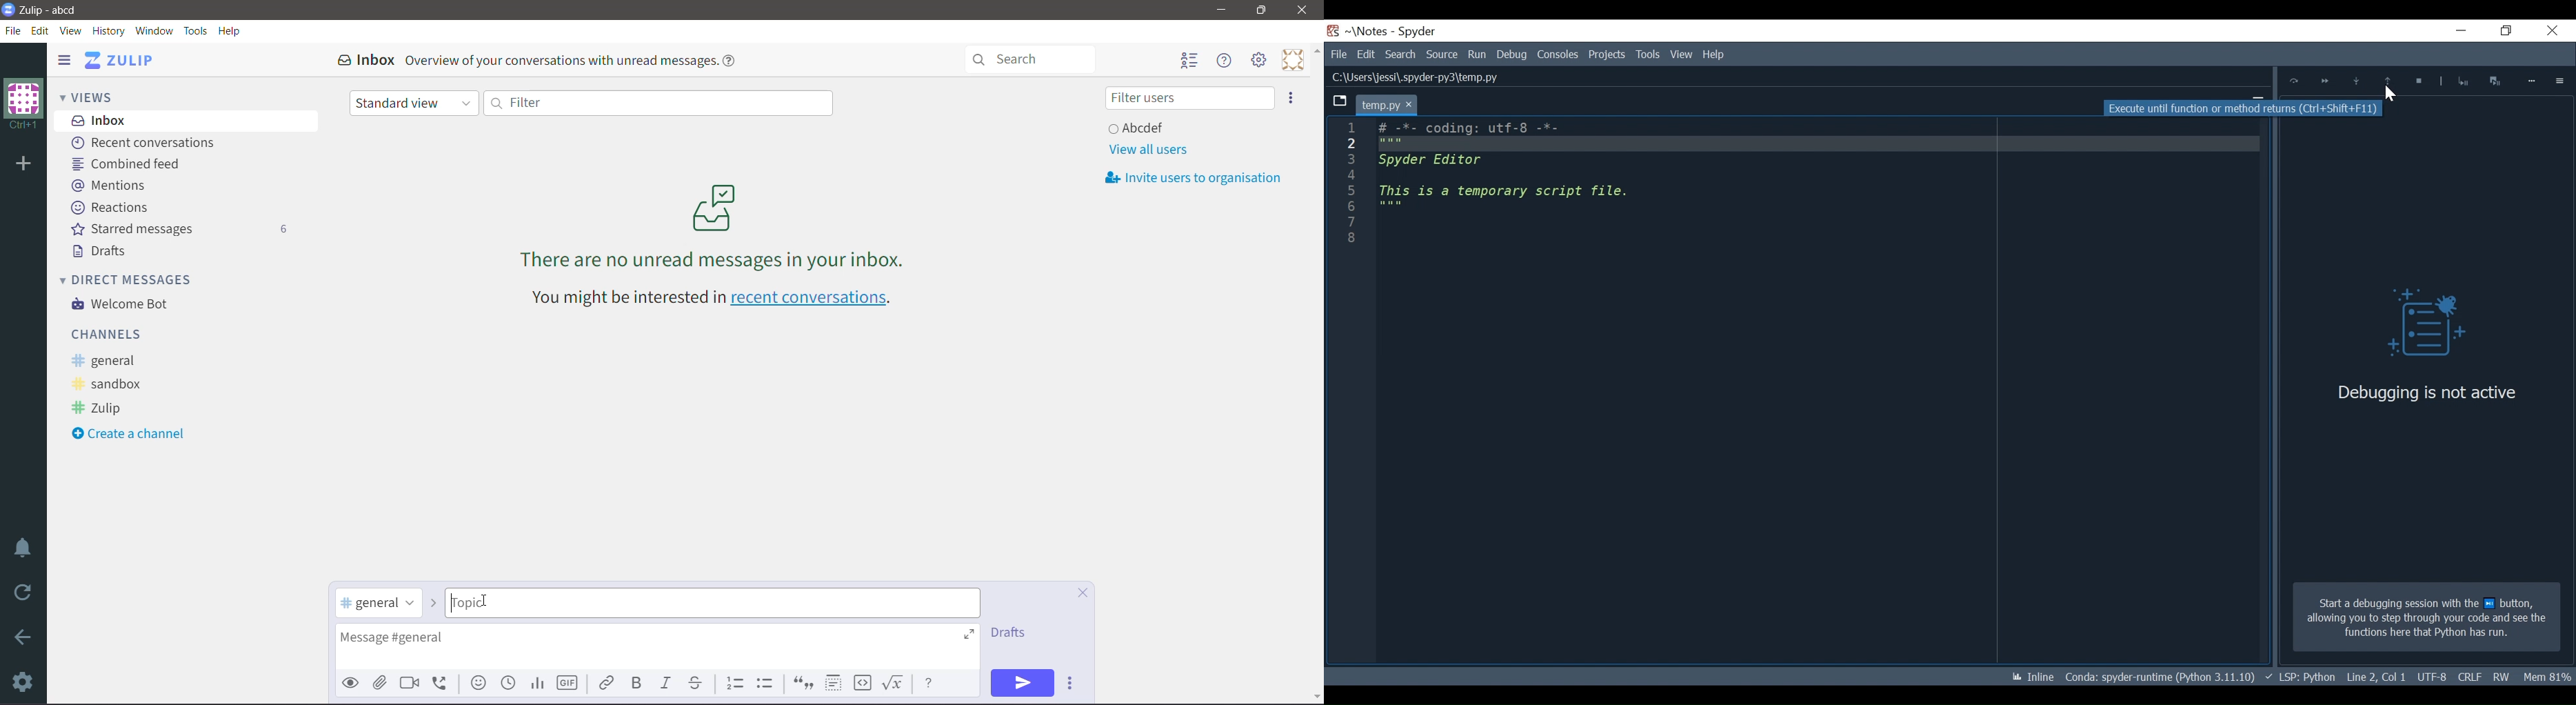 The height and width of the screenshot is (728, 2576). Describe the element at coordinates (1304, 10) in the screenshot. I see `Close` at that location.